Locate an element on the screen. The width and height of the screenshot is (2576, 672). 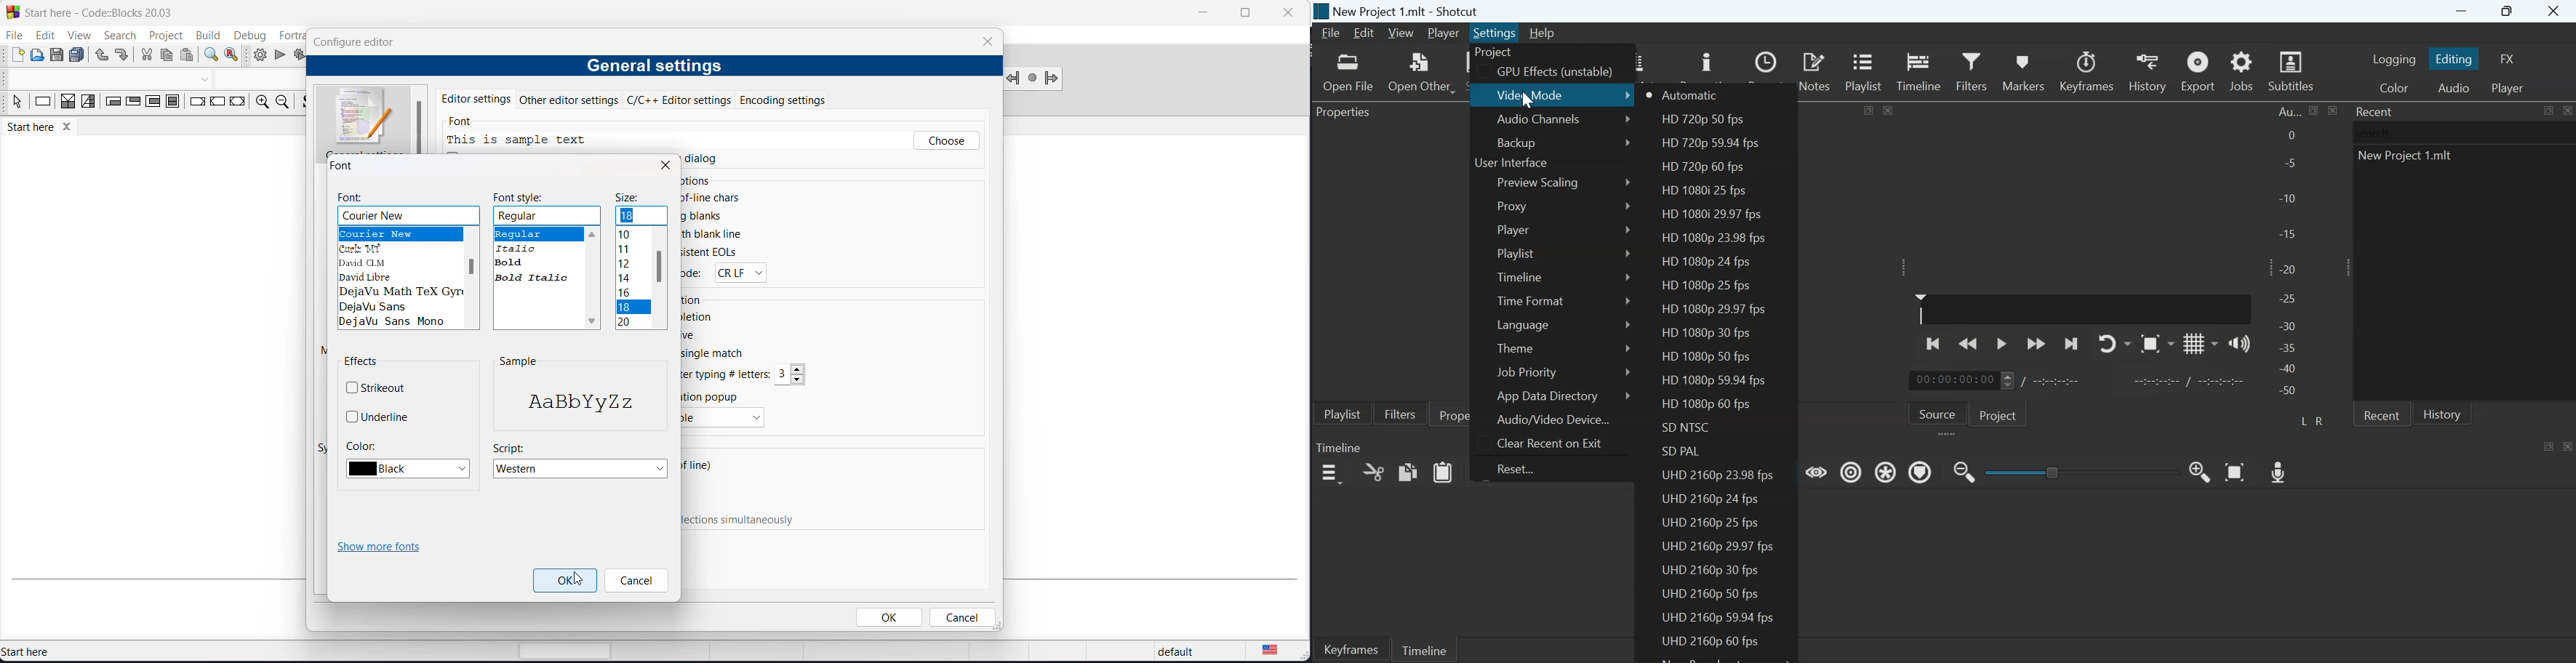
Keyframes is located at coordinates (1350, 649).